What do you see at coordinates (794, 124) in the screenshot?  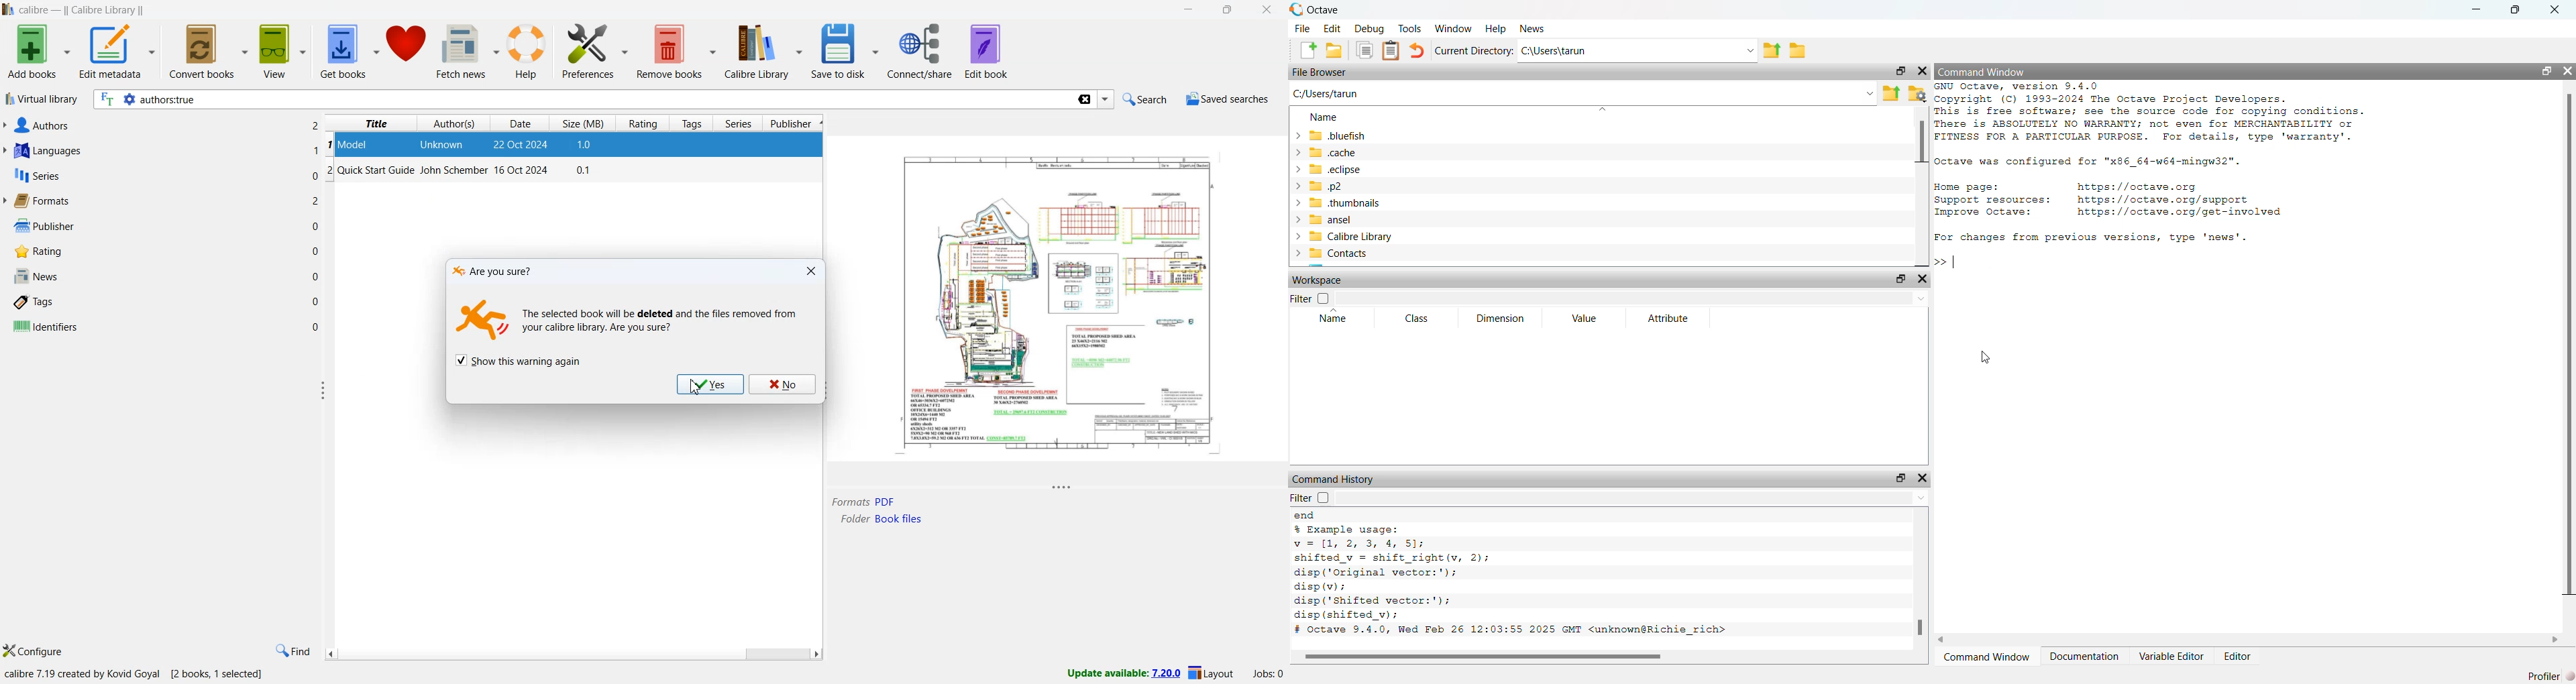 I see `publisher` at bounding box center [794, 124].